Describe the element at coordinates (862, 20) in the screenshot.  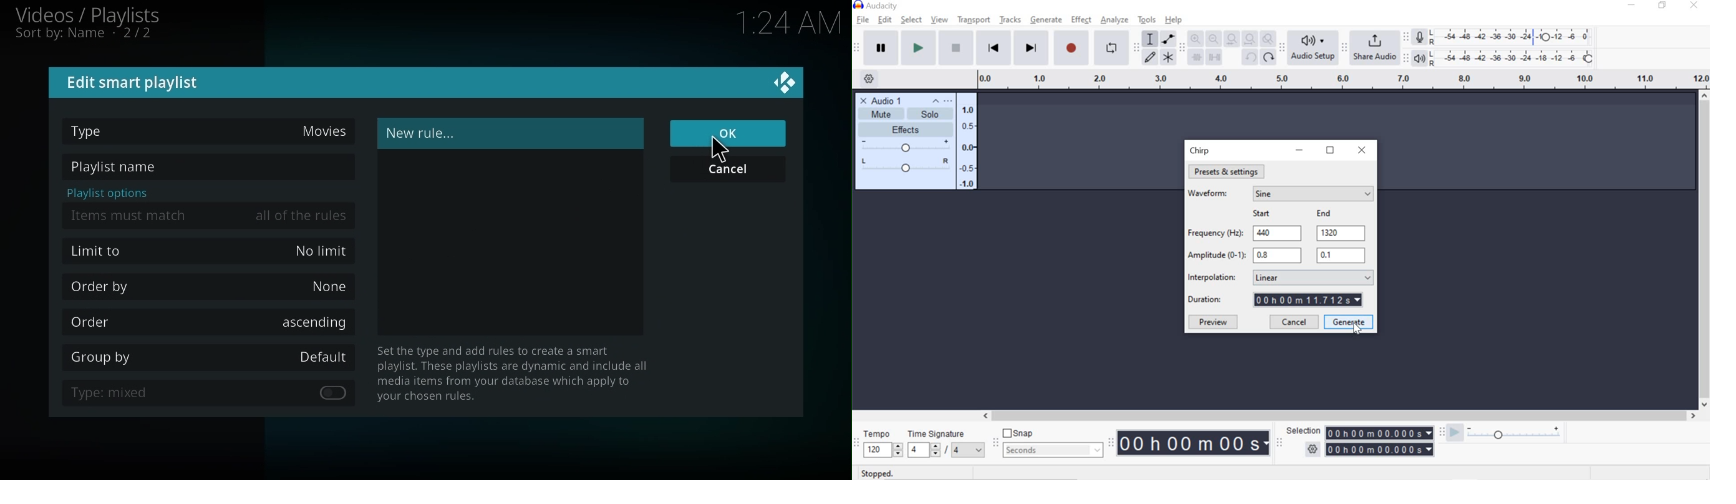
I see `file` at that location.